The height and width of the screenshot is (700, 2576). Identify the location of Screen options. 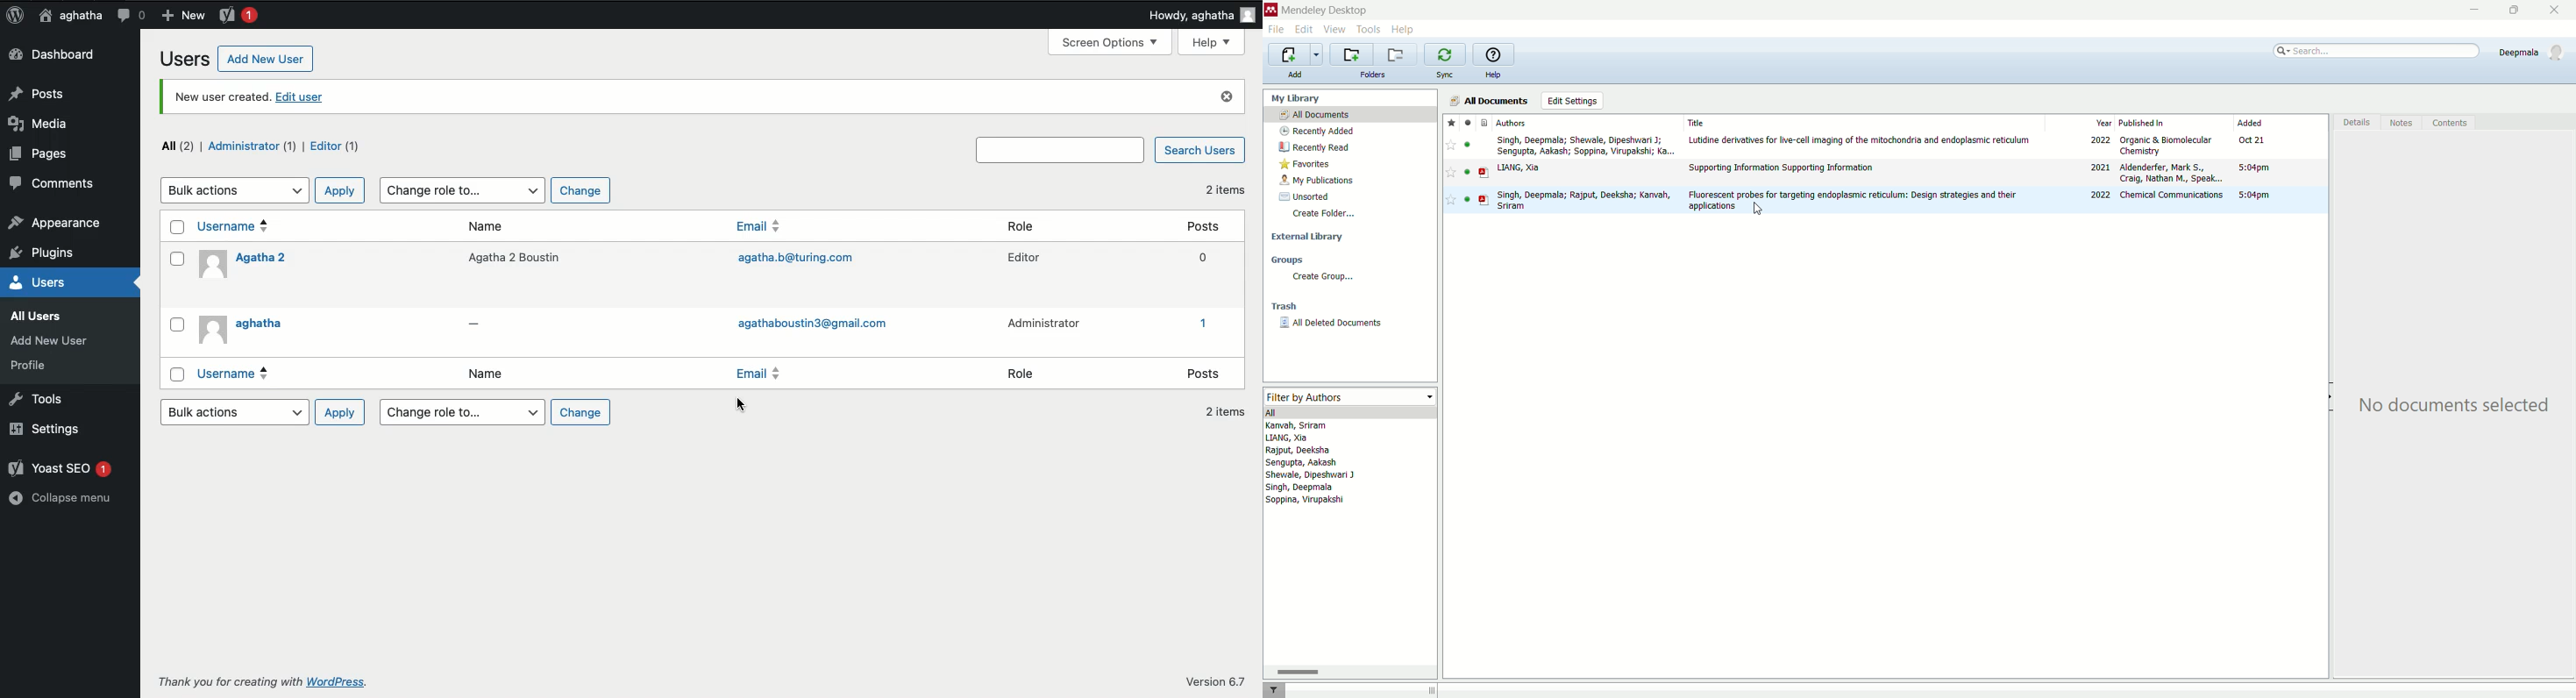
(1111, 42).